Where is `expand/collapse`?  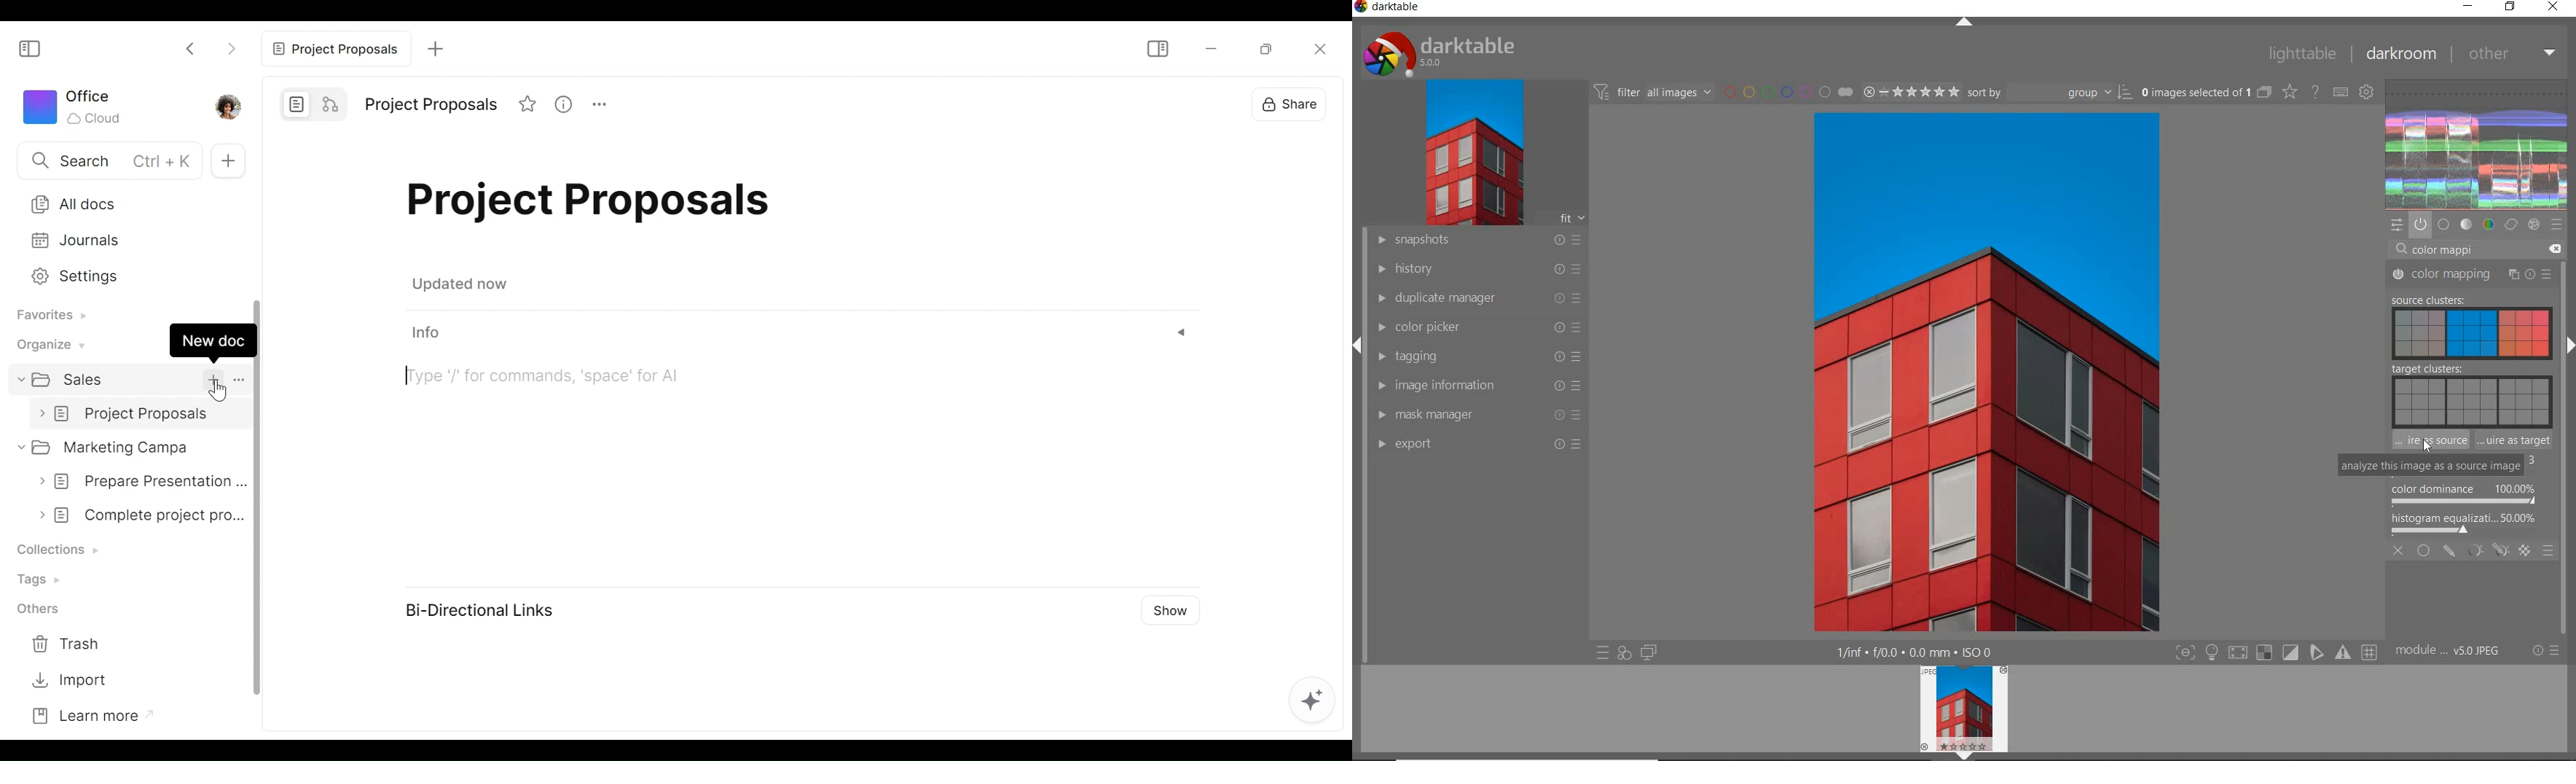
expand/collapse is located at coordinates (2569, 345).